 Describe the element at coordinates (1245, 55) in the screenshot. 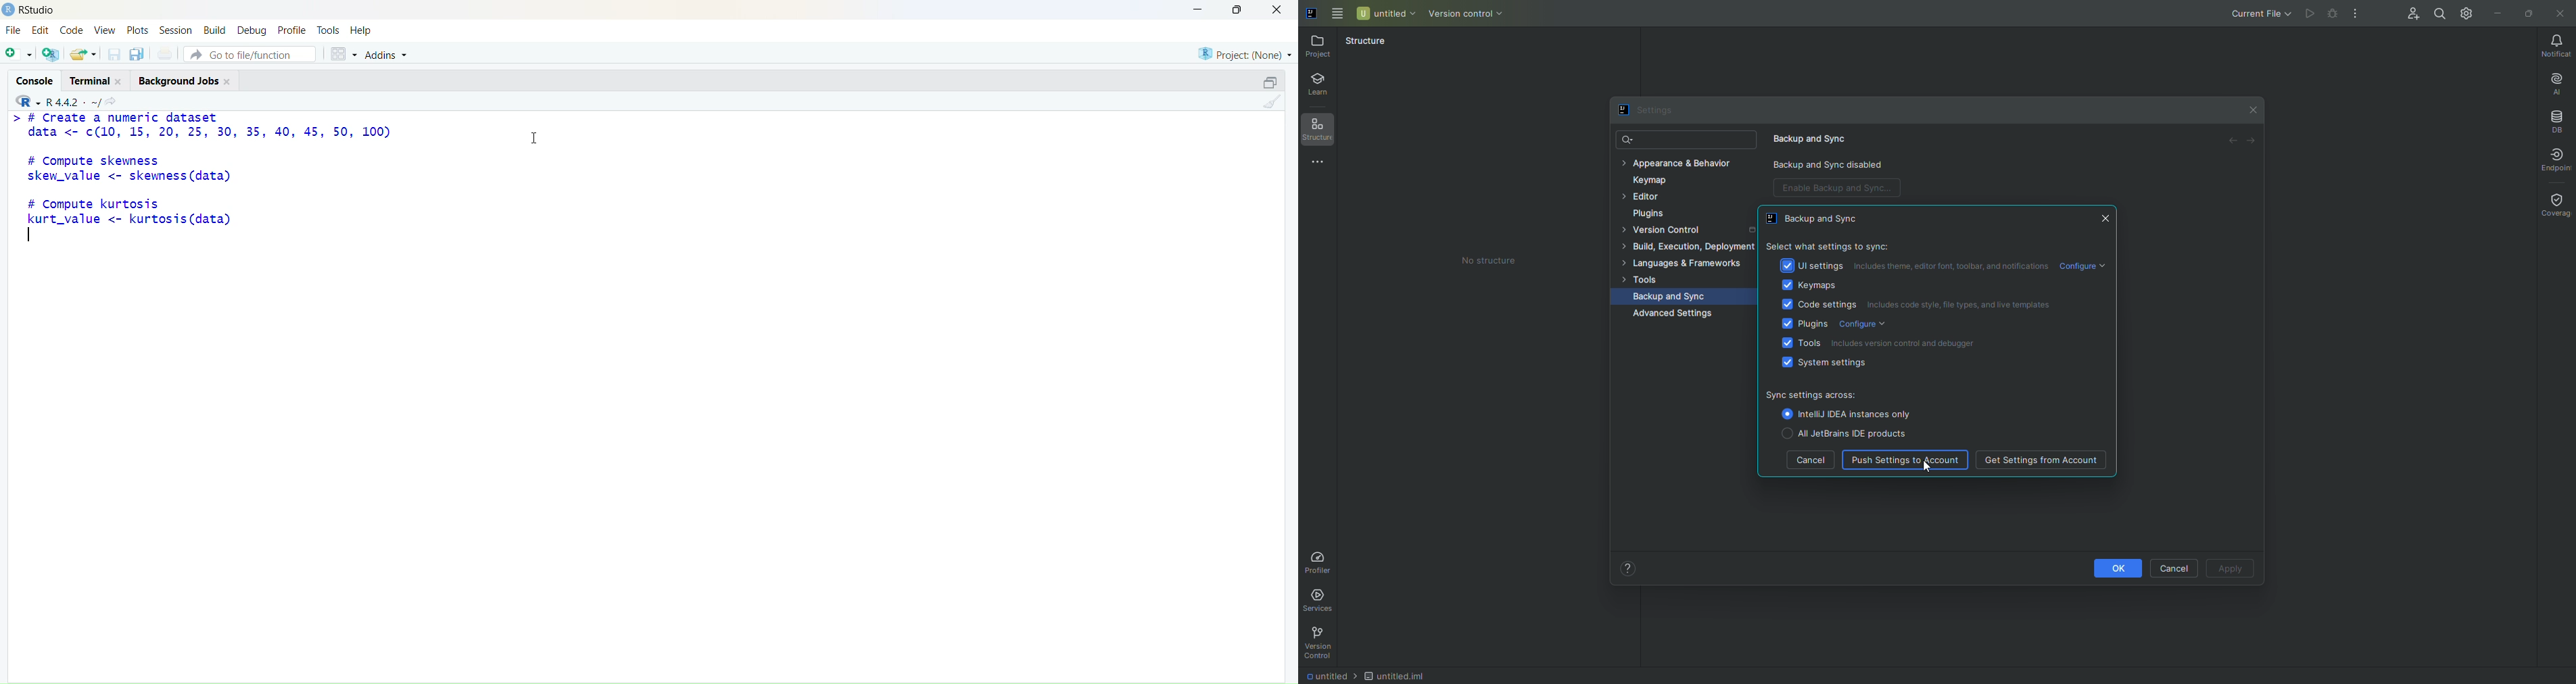

I see `Project (None)` at that location.